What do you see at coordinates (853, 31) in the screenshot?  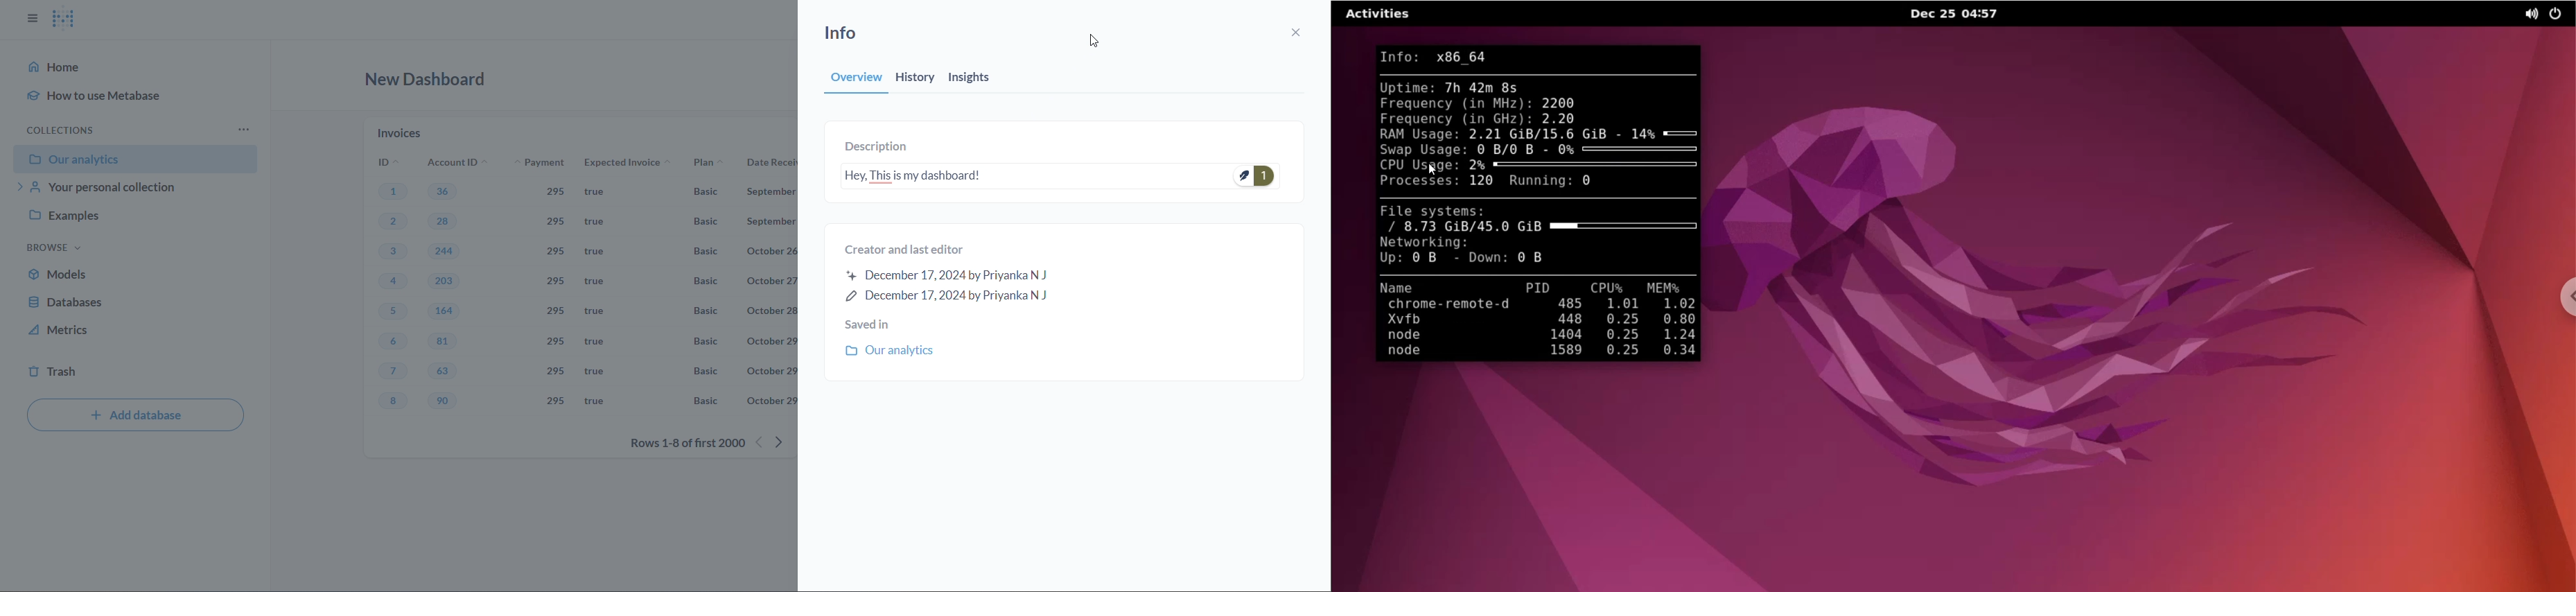 I see `info` at bounding box center [853, 31].